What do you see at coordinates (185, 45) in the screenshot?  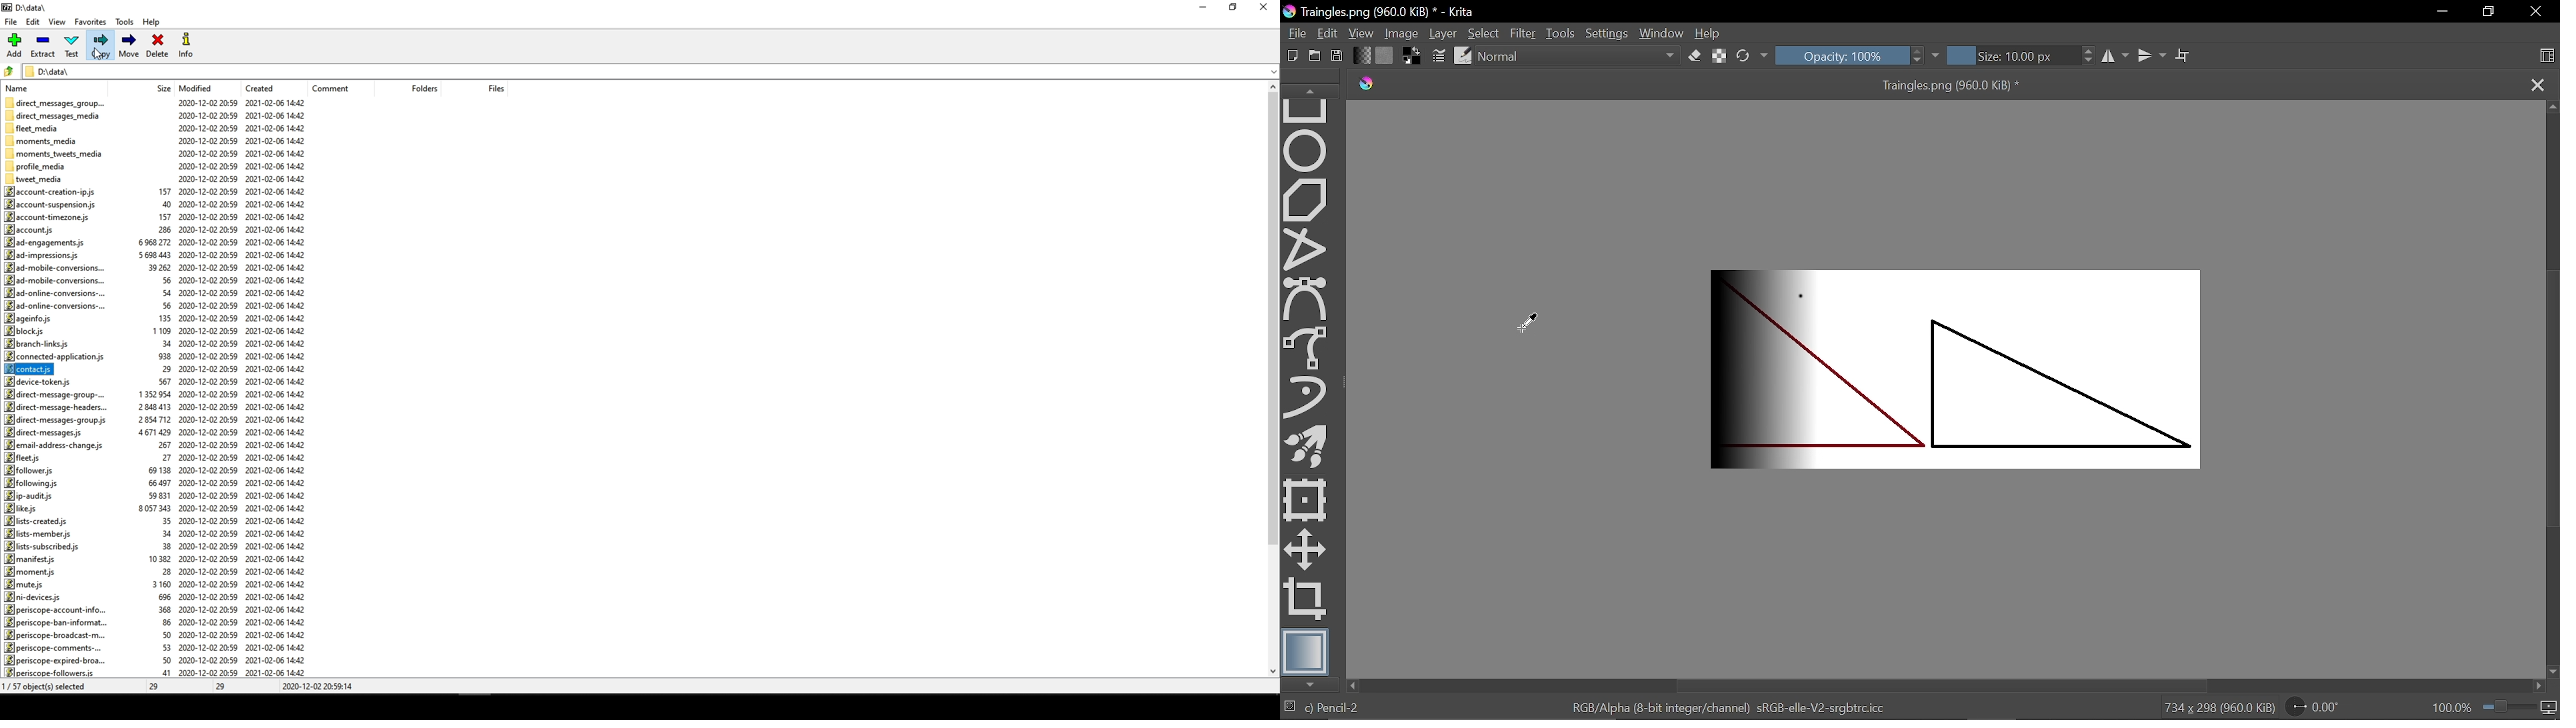 I see `Info` at bounding box center [185, 45].